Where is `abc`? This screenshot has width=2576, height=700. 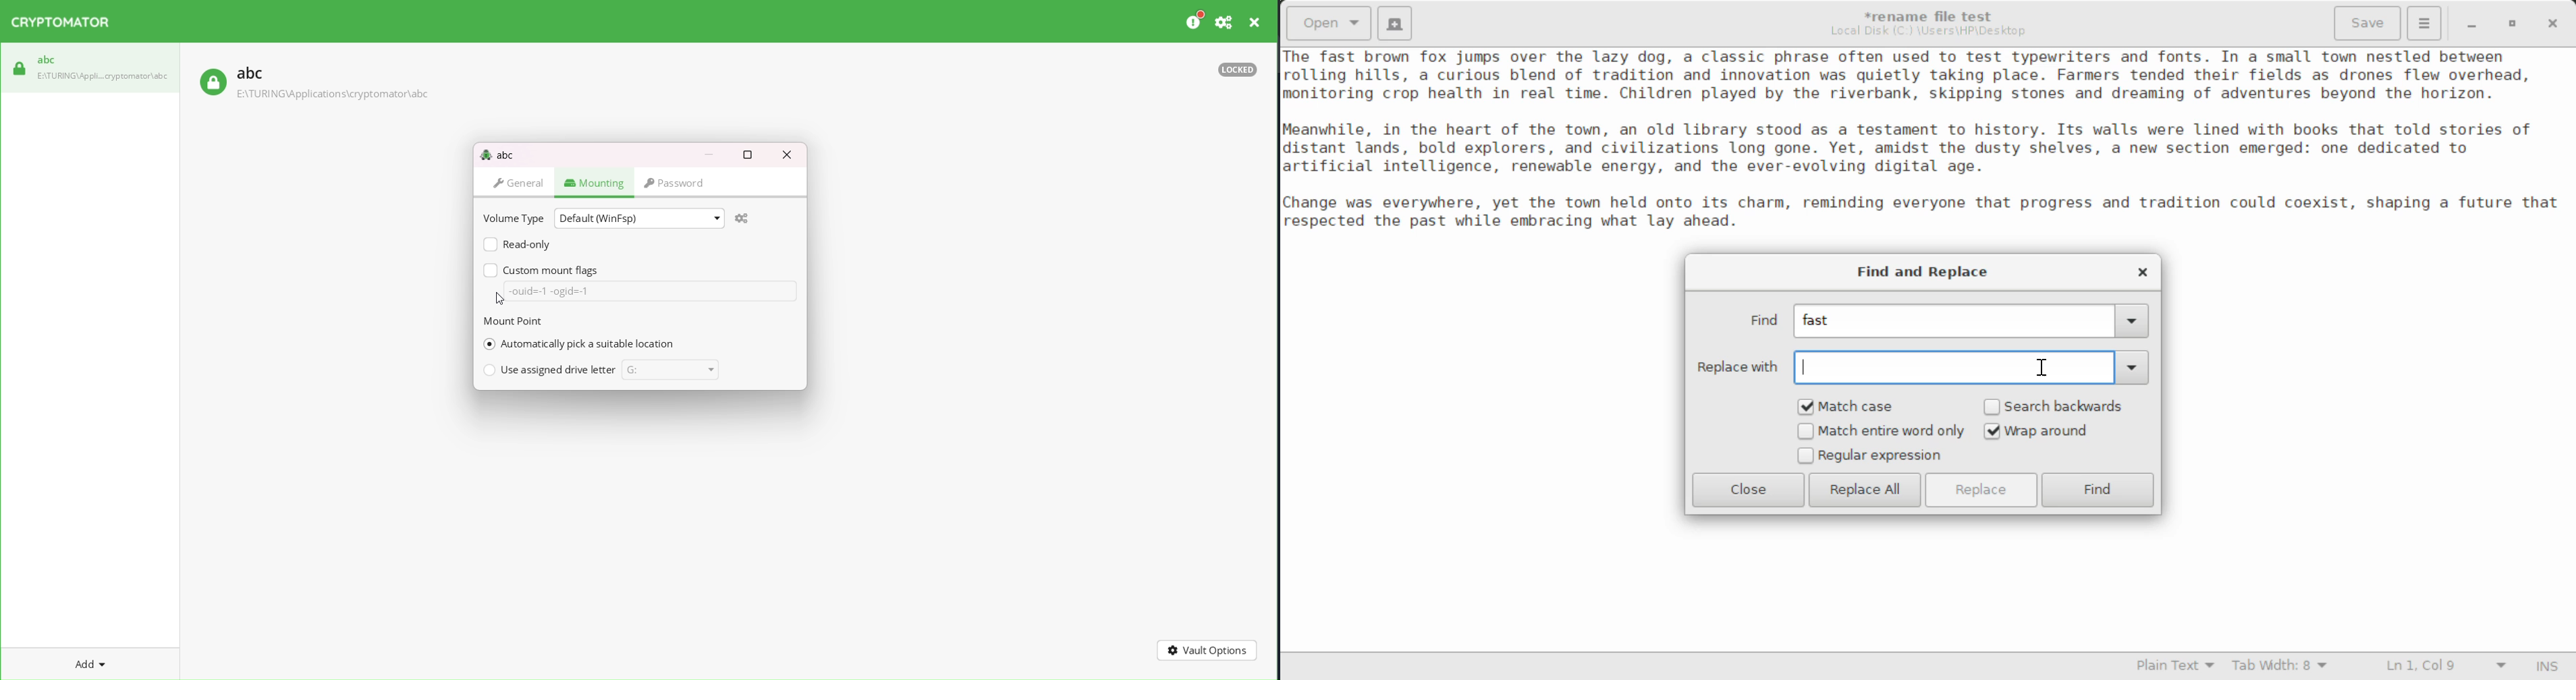 abc is located at coordinates (250, 73).